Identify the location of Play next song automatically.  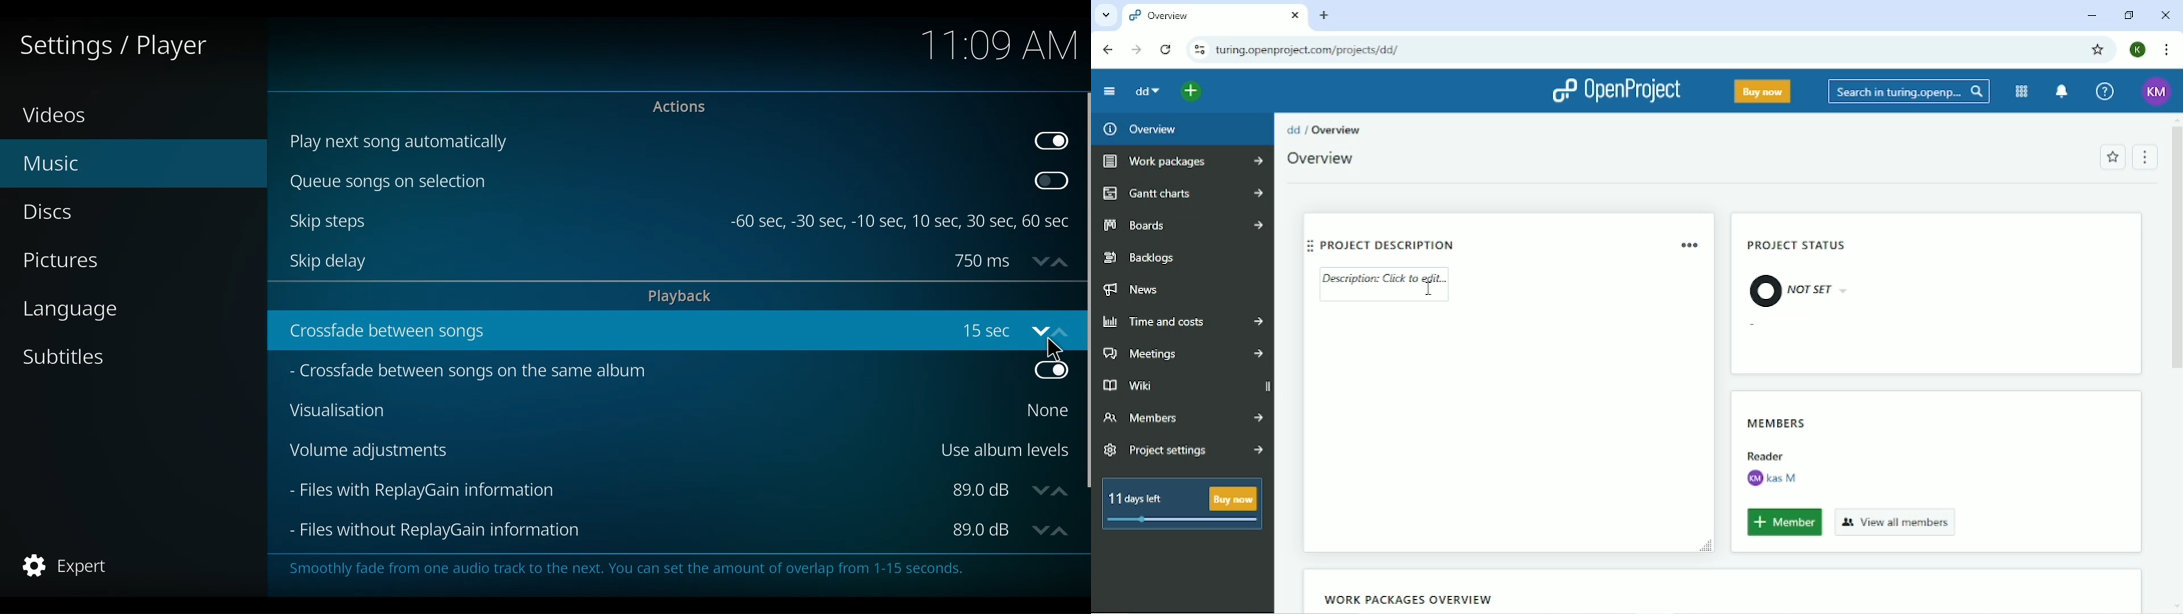
(642, 142).